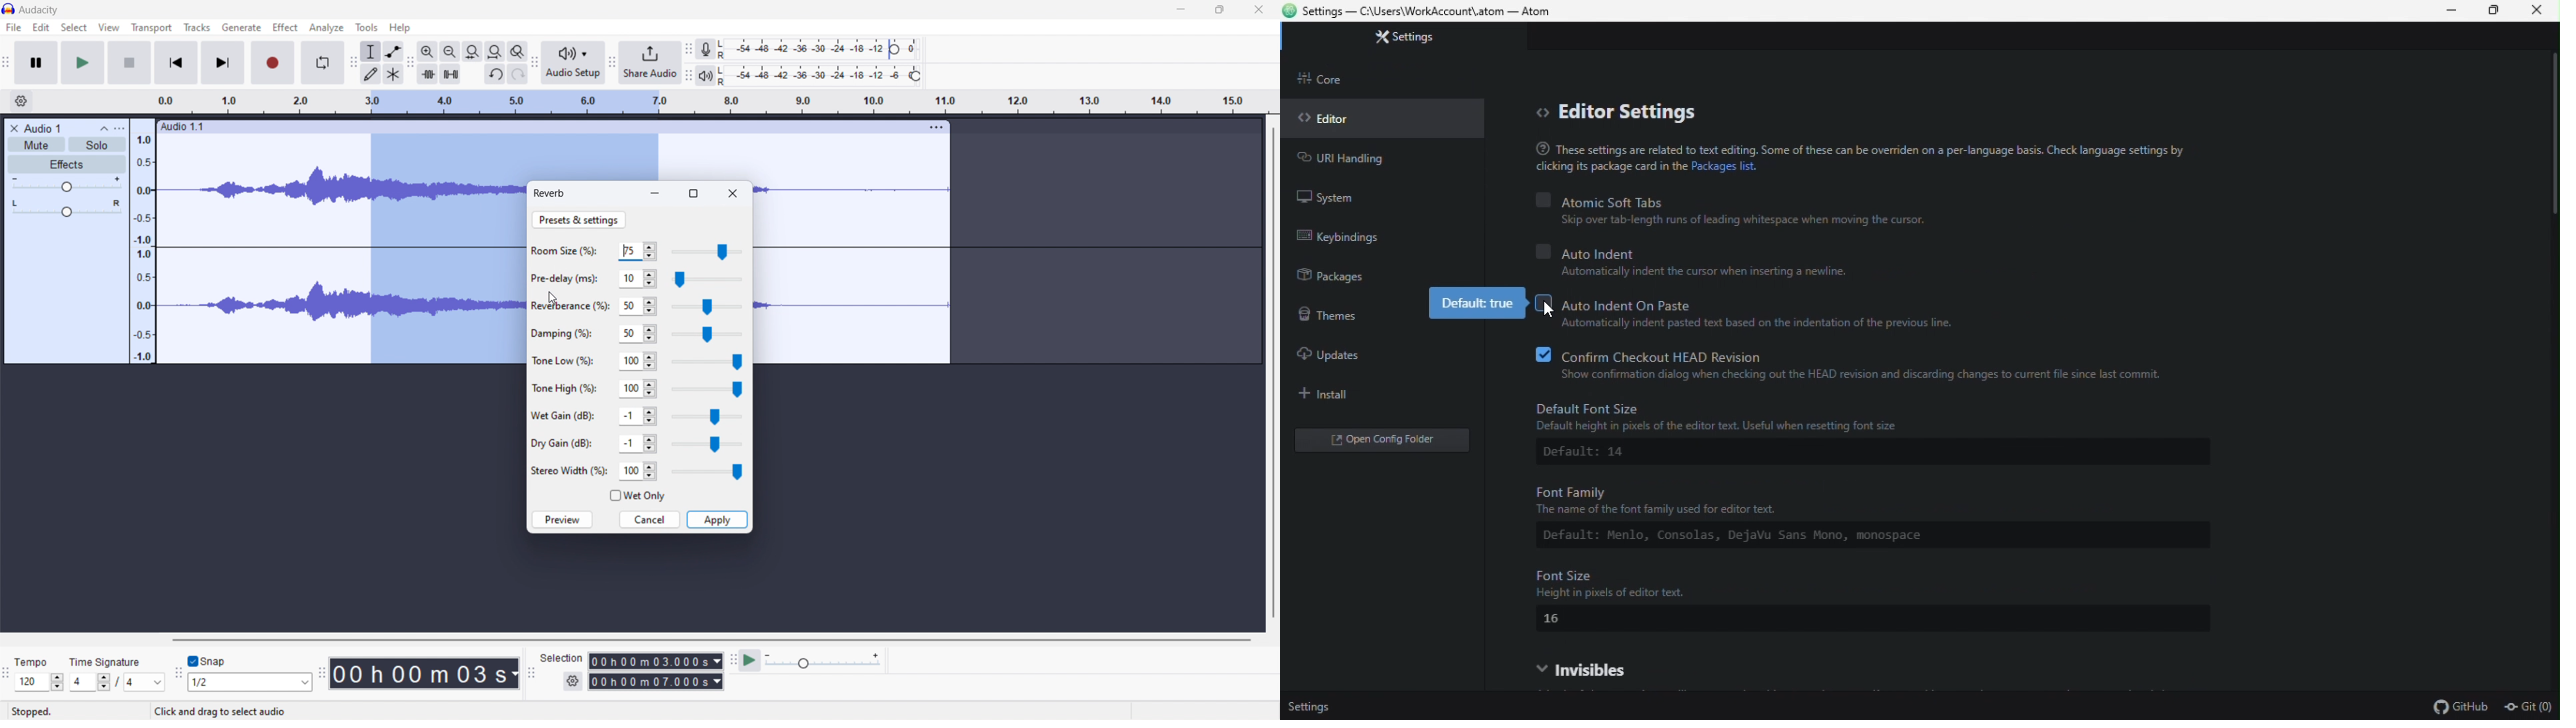 This screenshot has width=2576, height=728. Describe the element at coordinates (449, 51) in the screenshot. I see `zoom out` at that location.